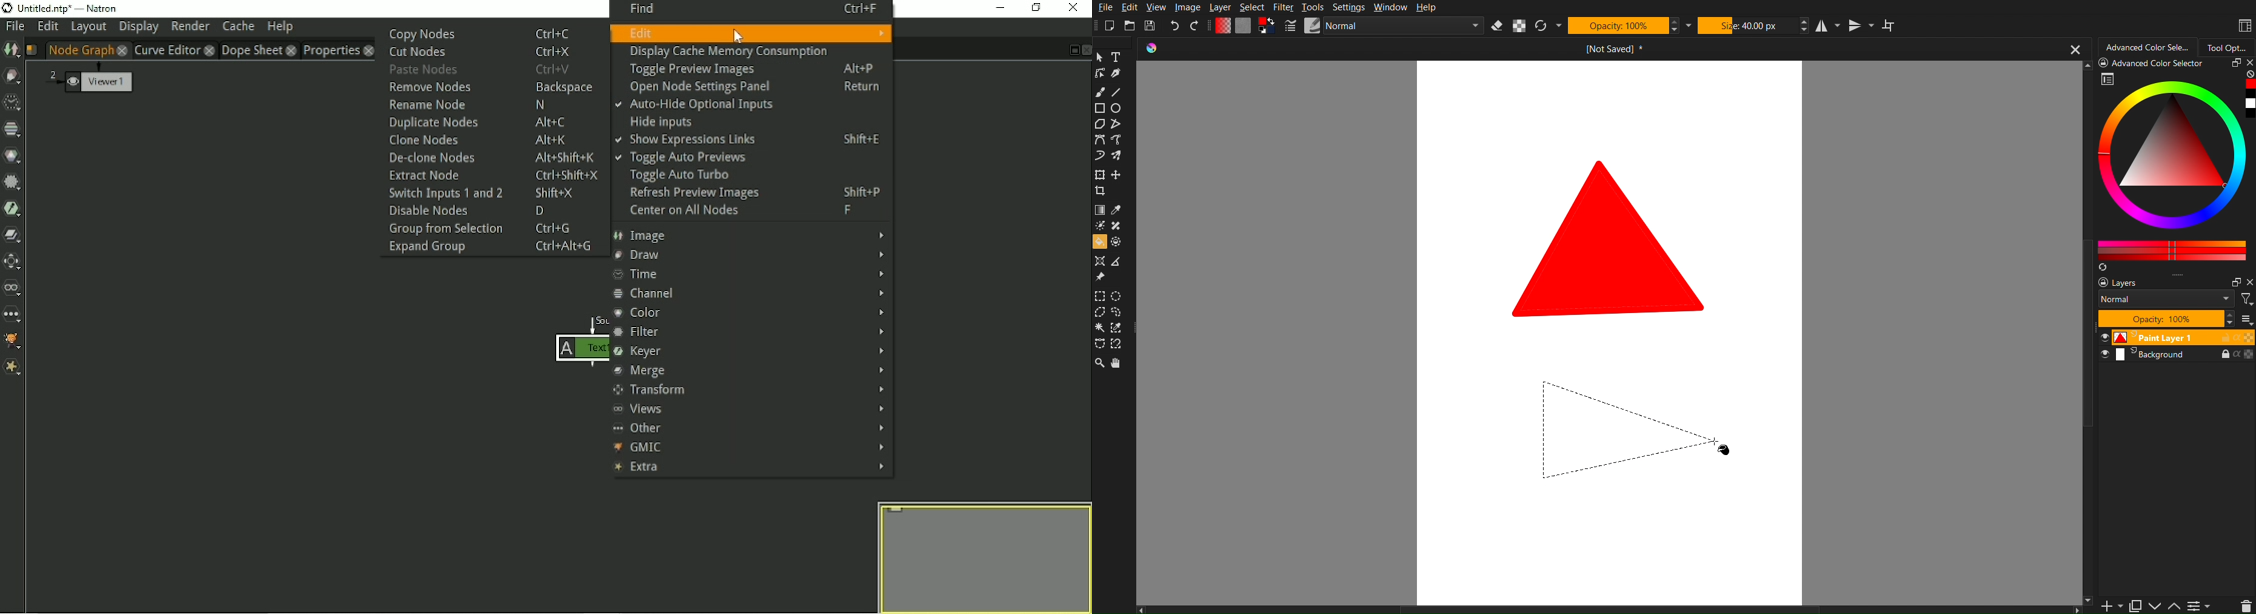 This screenshot has width=2268, height=616. I want to click on Window, so click(1391, 8).